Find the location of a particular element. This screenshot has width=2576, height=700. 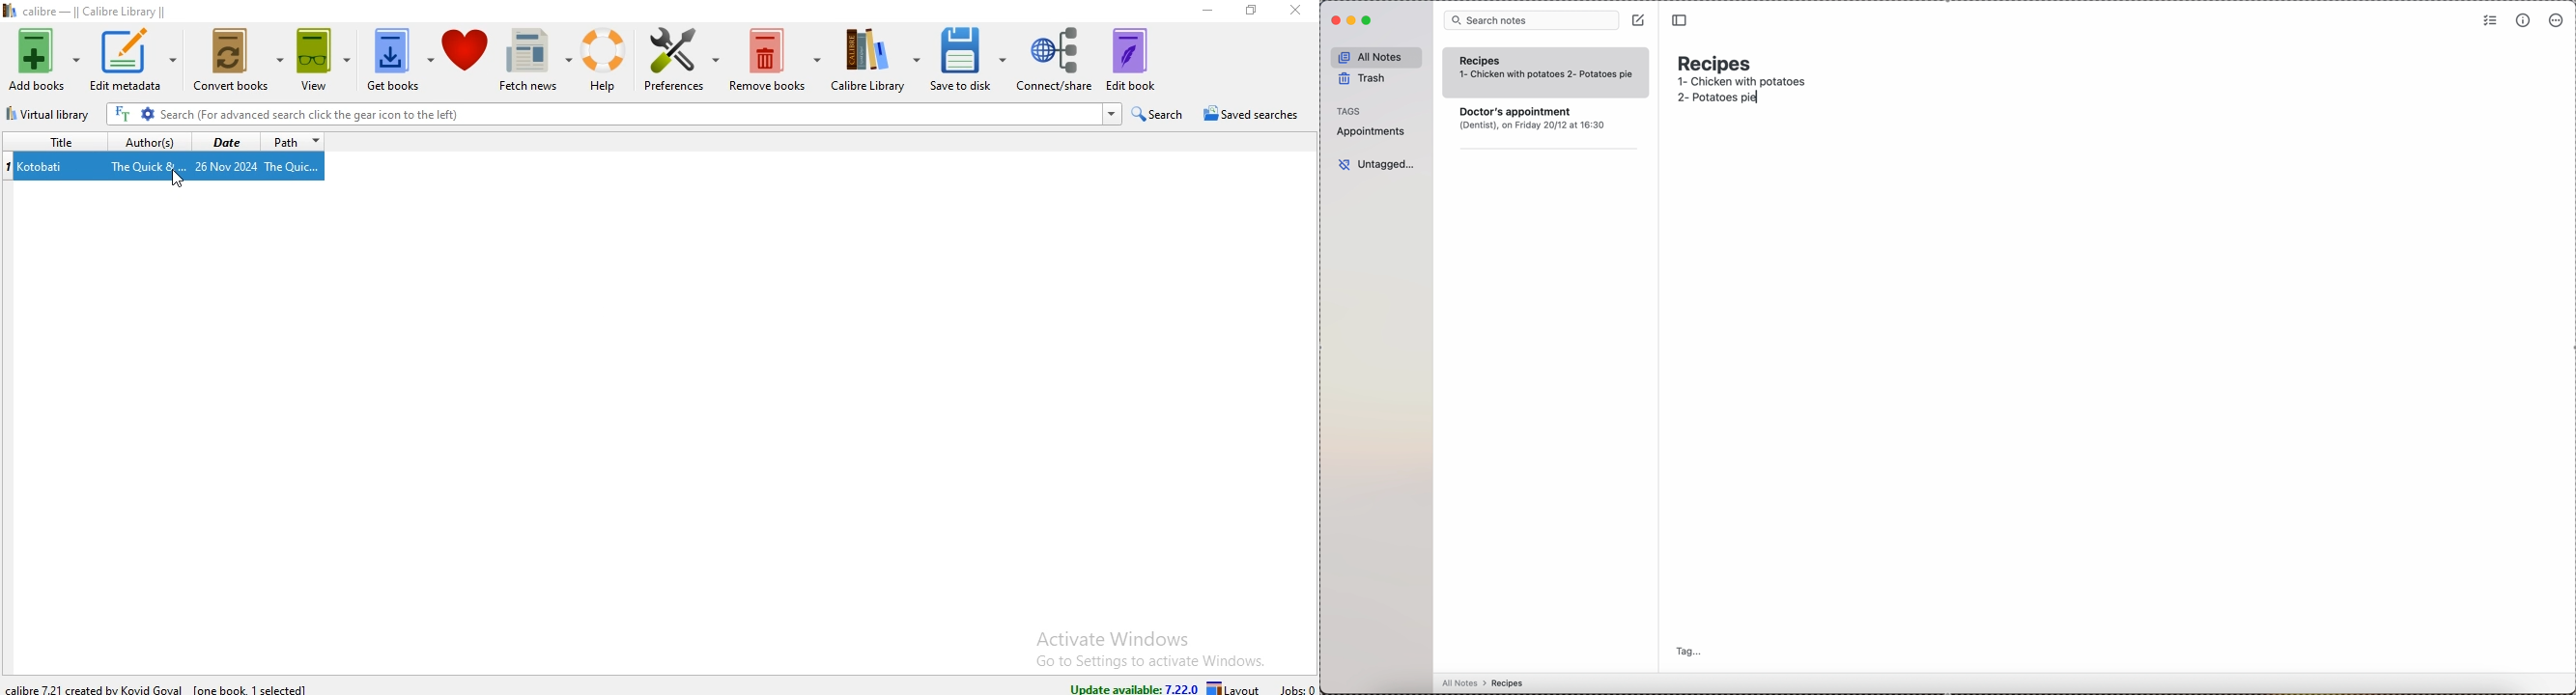

title is located at coordinates (51, 140).